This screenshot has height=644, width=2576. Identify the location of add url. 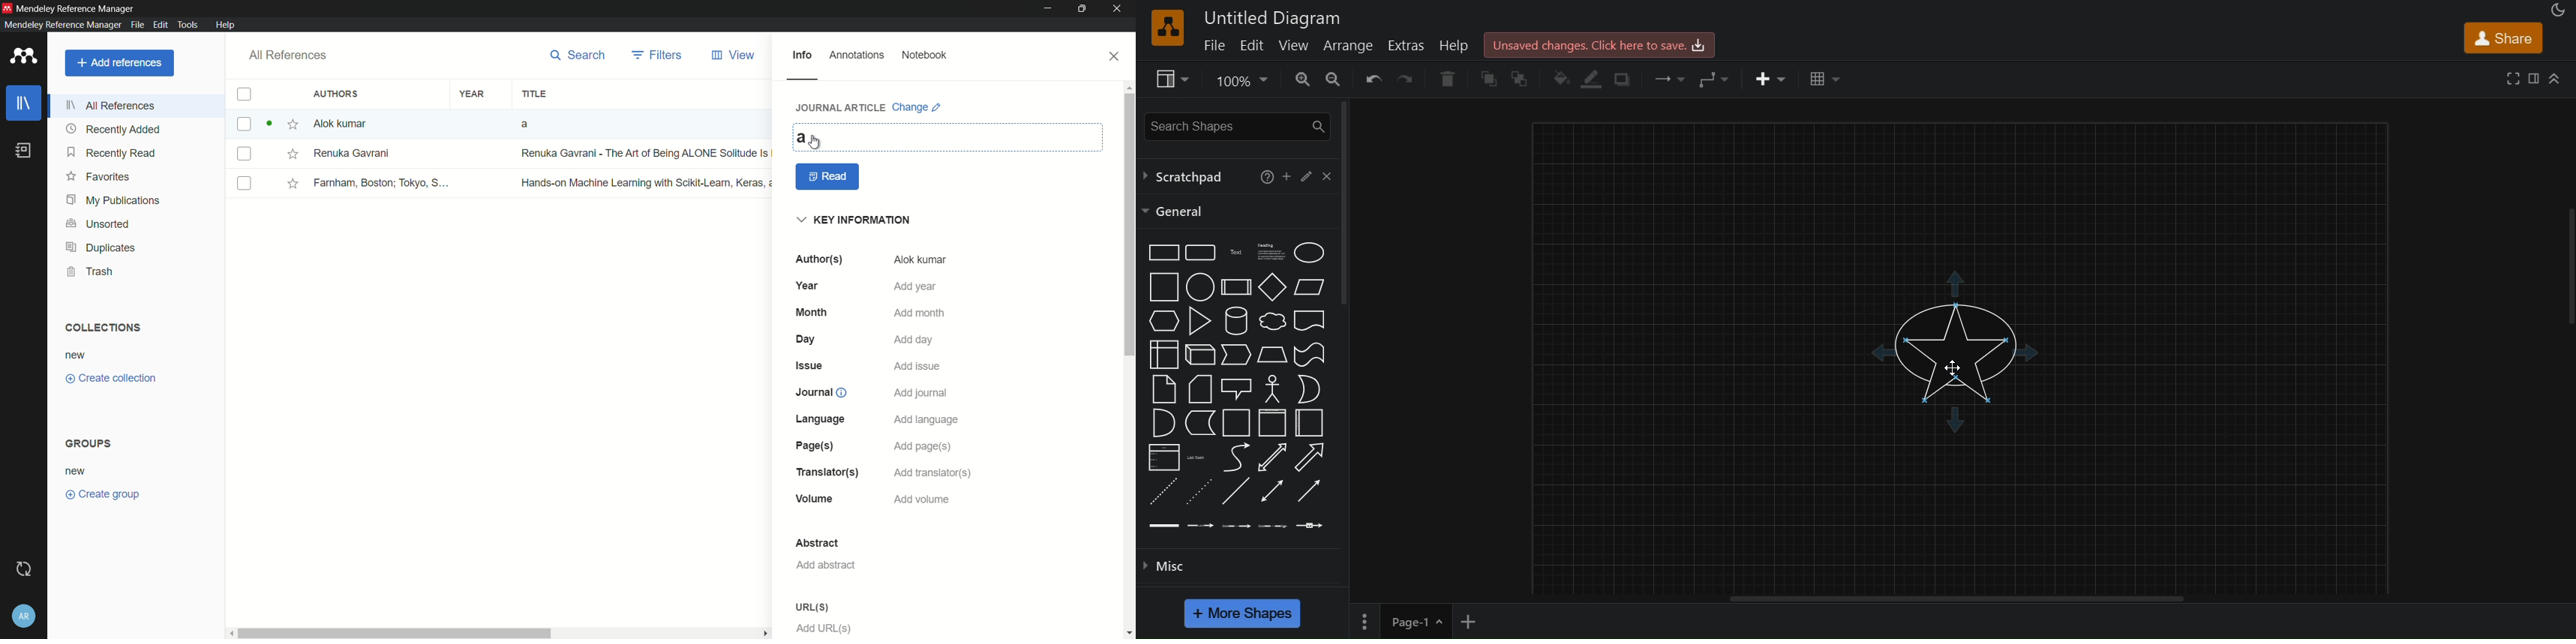
(825, 628).